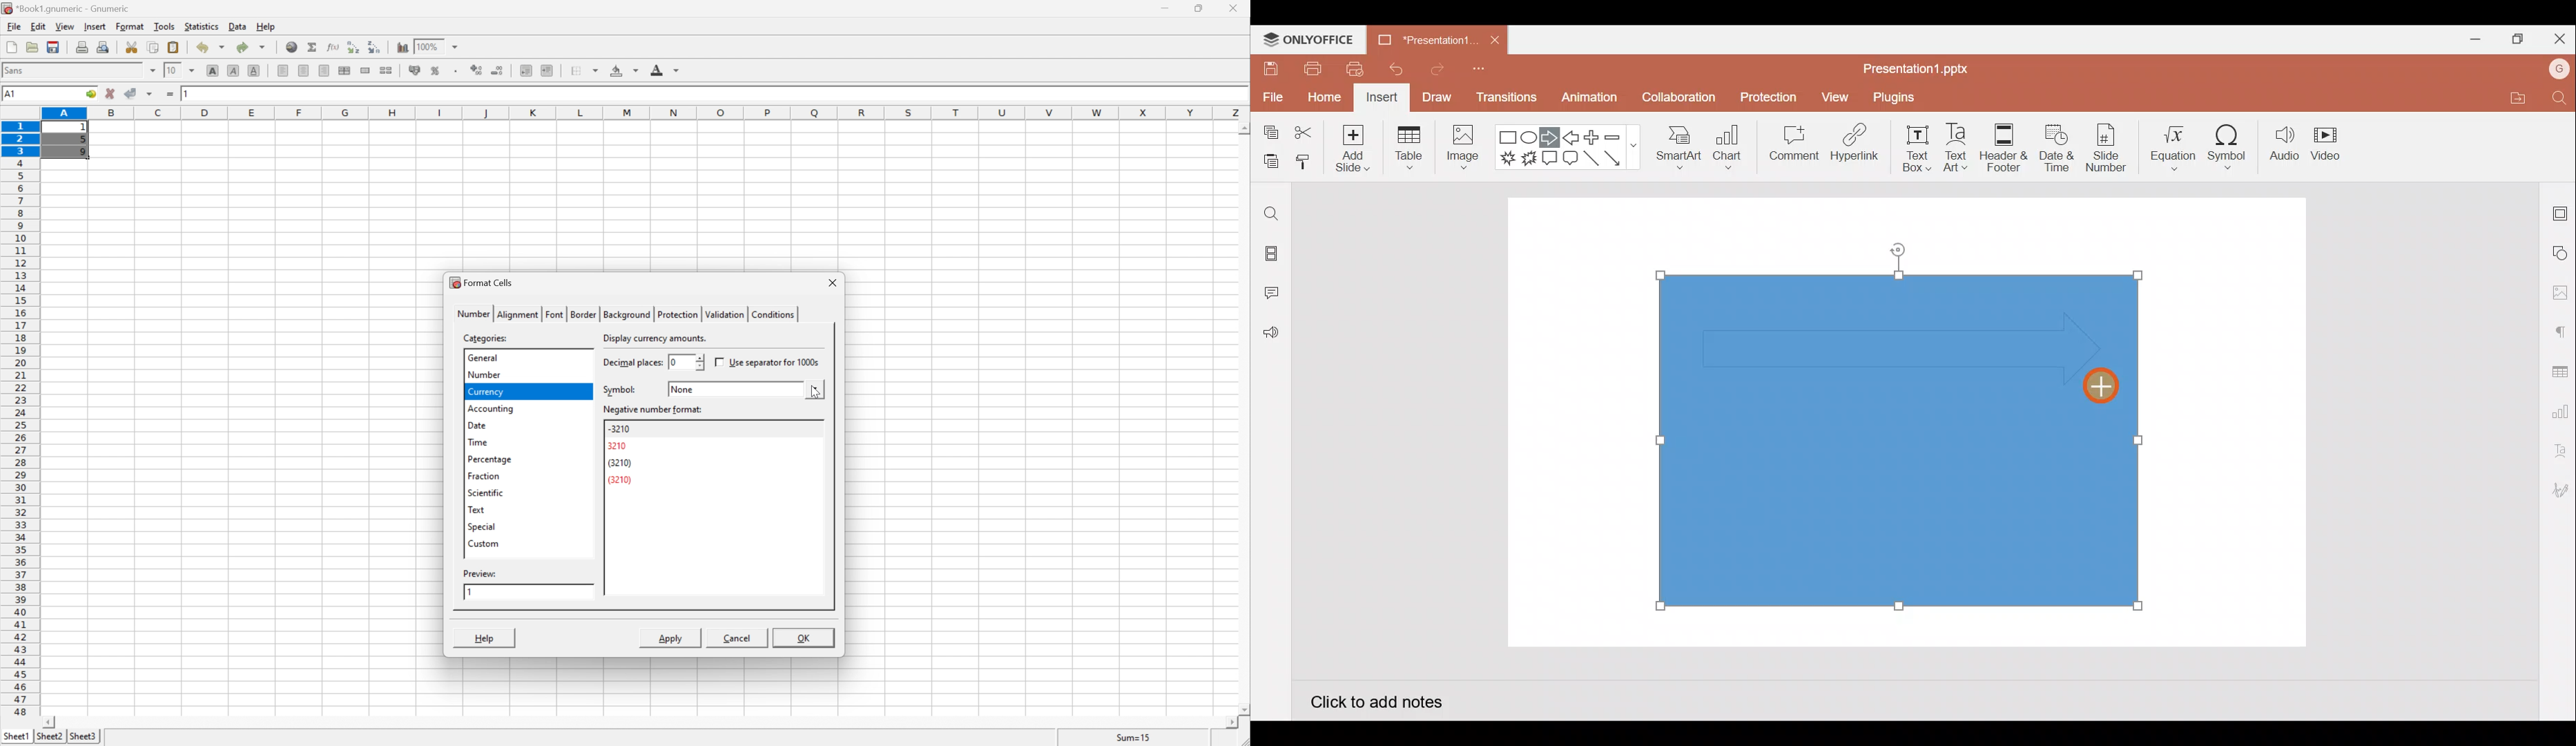 Image resolution: width=2576 pixels, height=756 pixels. What do you see at coordinates (334, 46) in the screenshot?
I see `edit function in current cell` at bounding box center [334, 46].